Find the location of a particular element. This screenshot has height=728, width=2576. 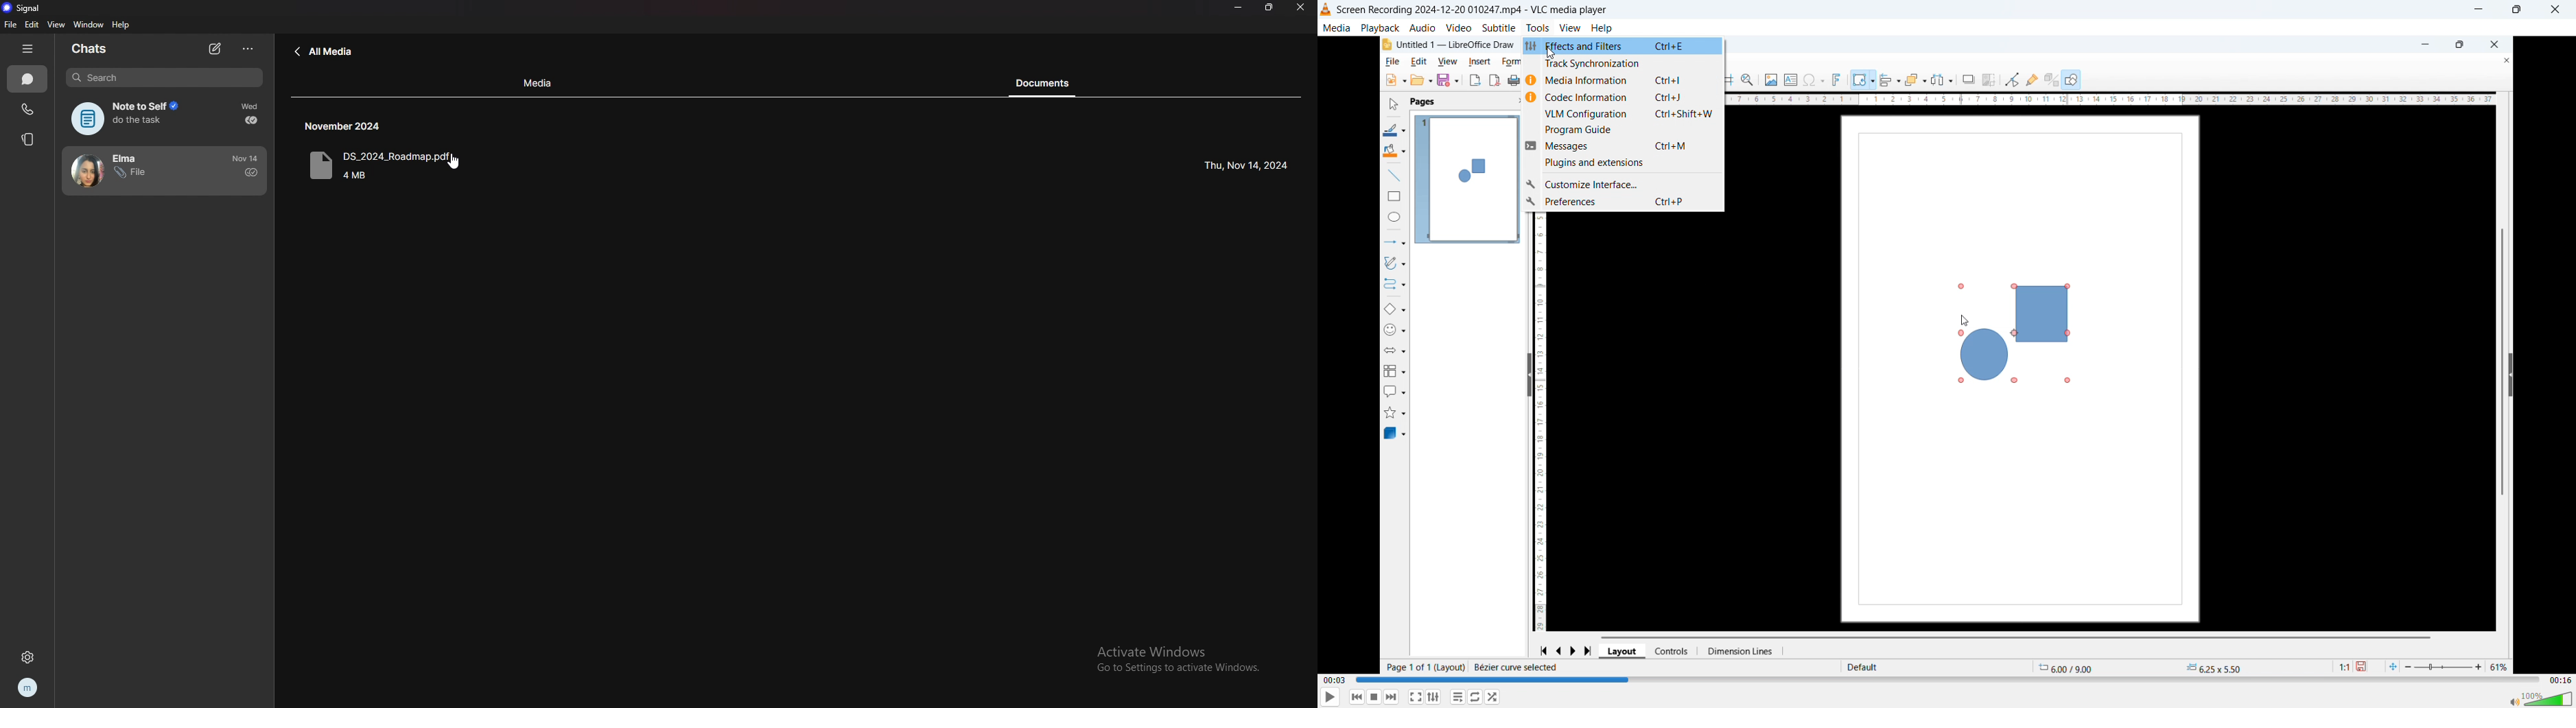

Backward or previous media  is located at coordinates (1356, 697).